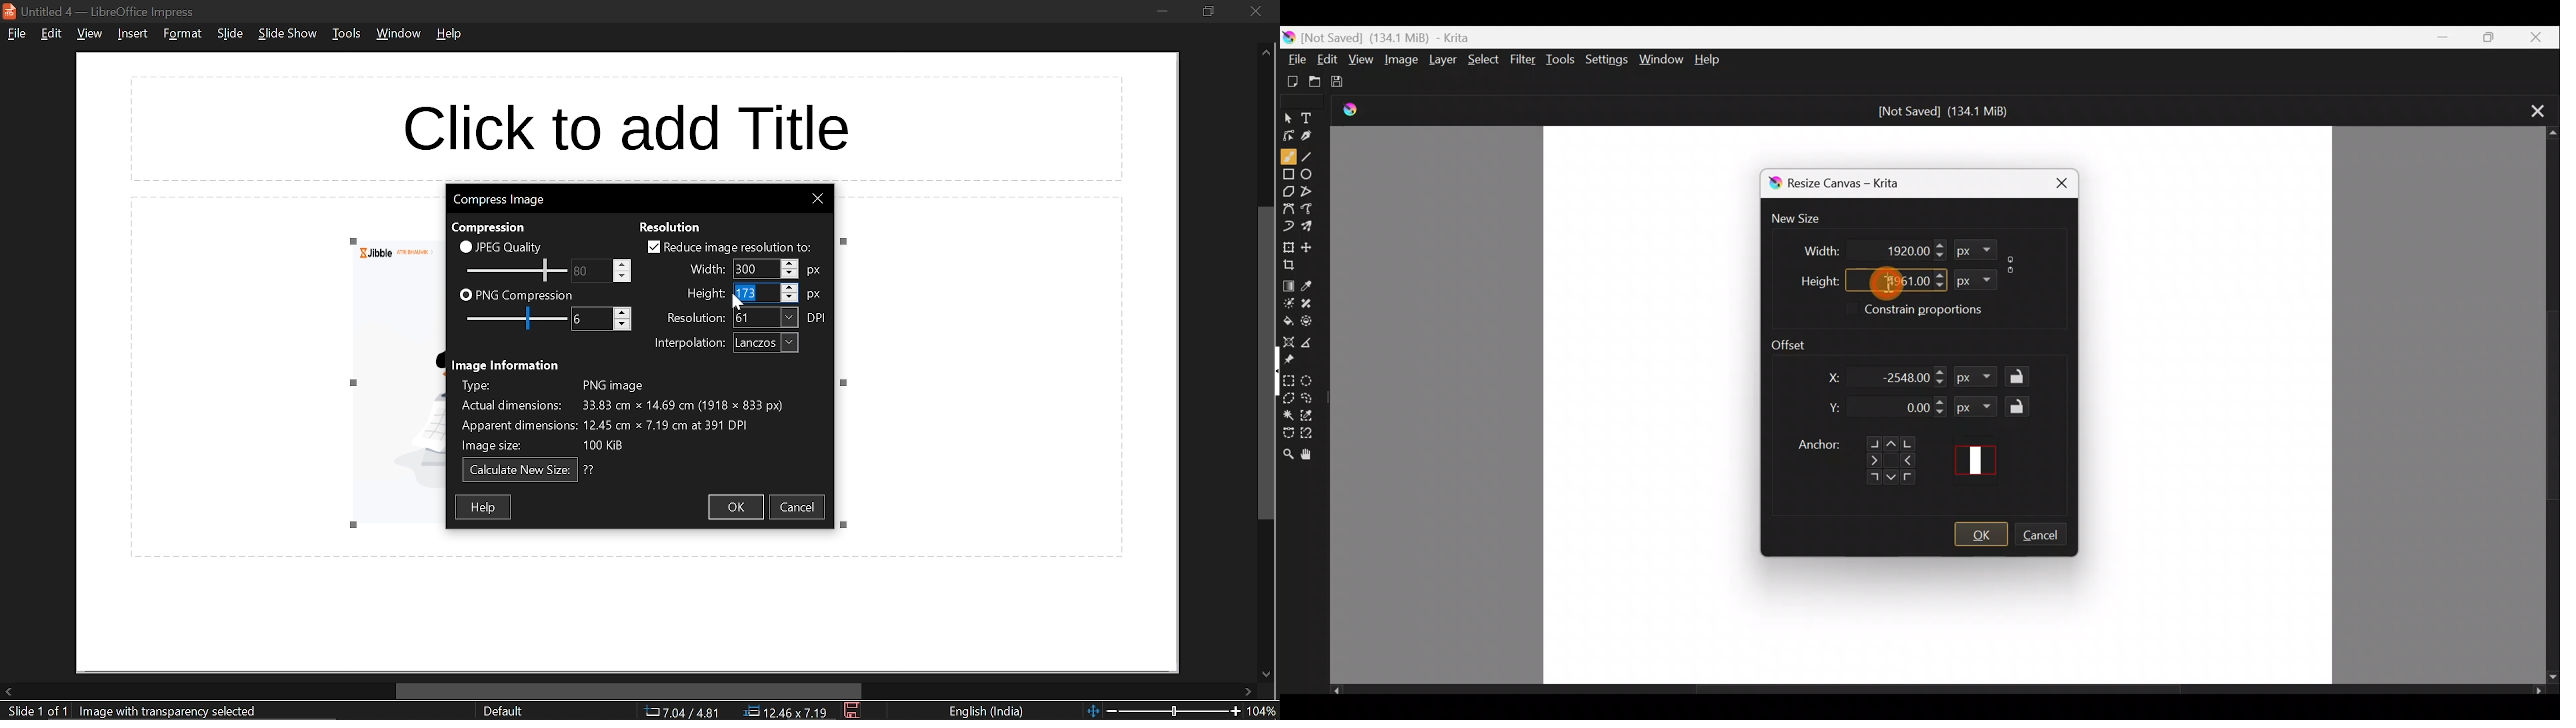 The width and height of the screenshot is (2576, 728). I want to click on Close, so click(2055, 181).